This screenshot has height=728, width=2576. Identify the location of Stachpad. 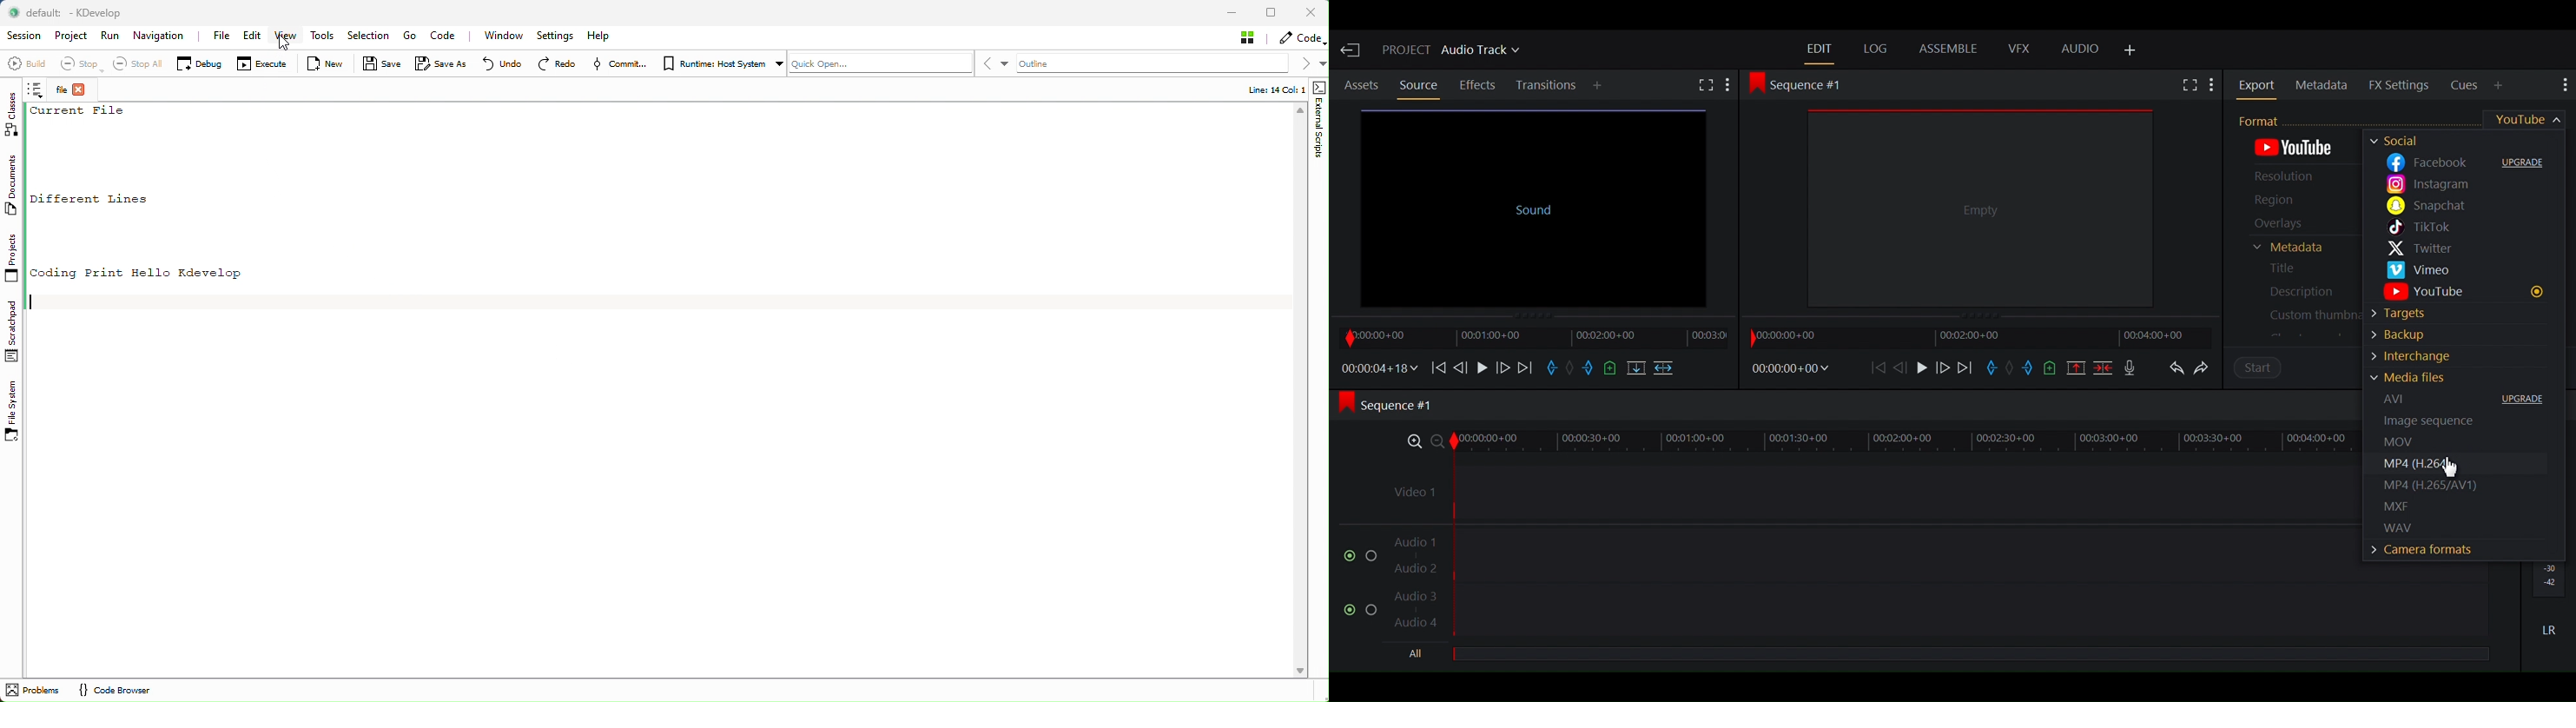
(13, 331).